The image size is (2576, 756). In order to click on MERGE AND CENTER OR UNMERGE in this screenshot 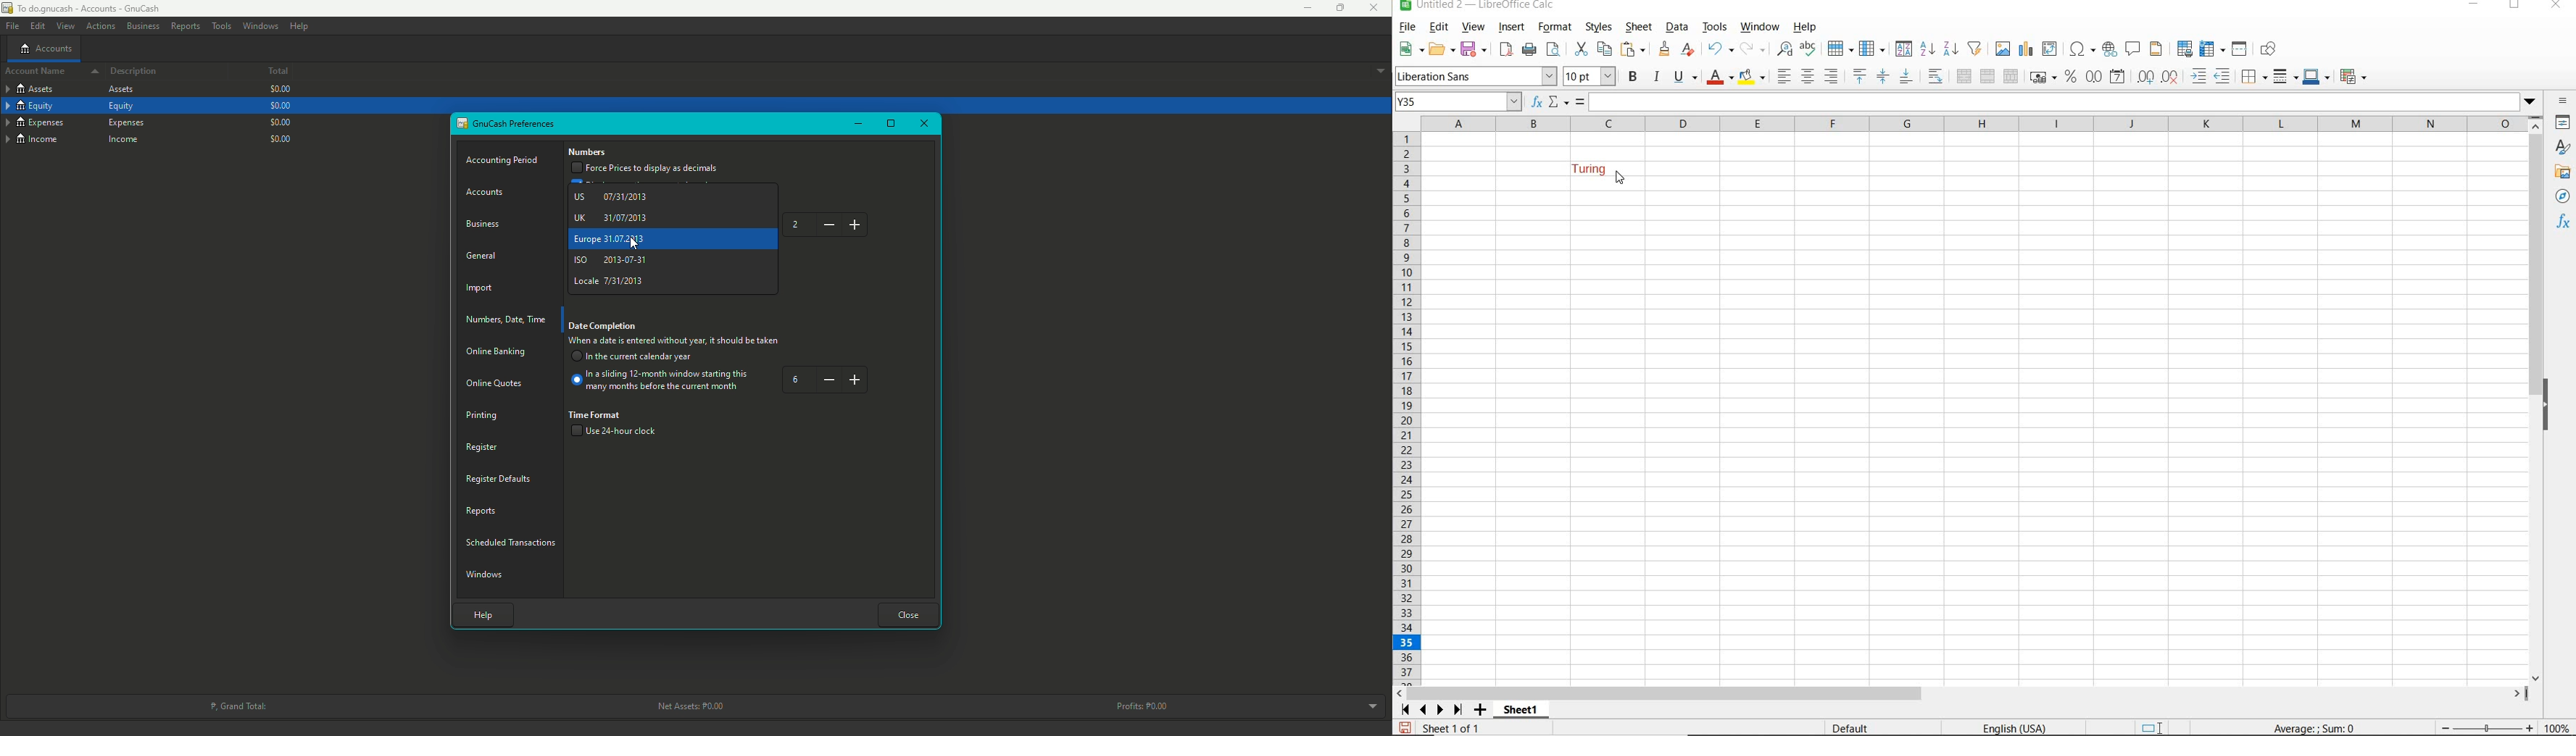, I will do `click(1965, 76)`.